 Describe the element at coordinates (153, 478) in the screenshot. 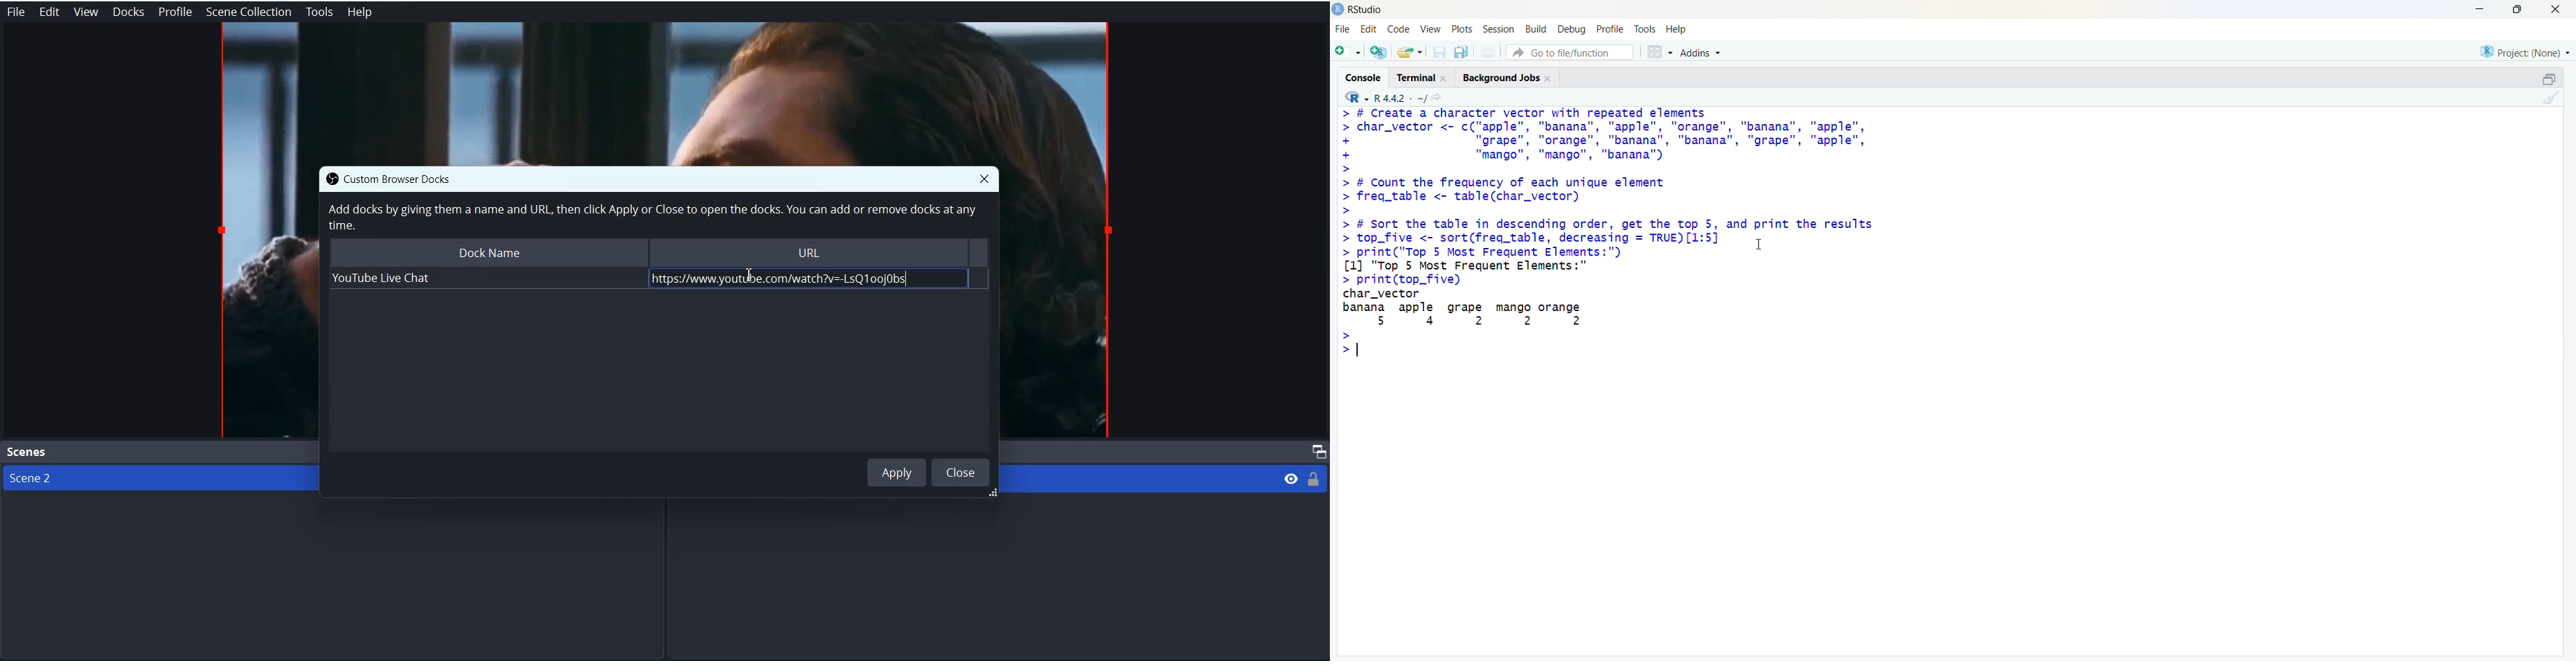

I see `Scene 2` at that location.